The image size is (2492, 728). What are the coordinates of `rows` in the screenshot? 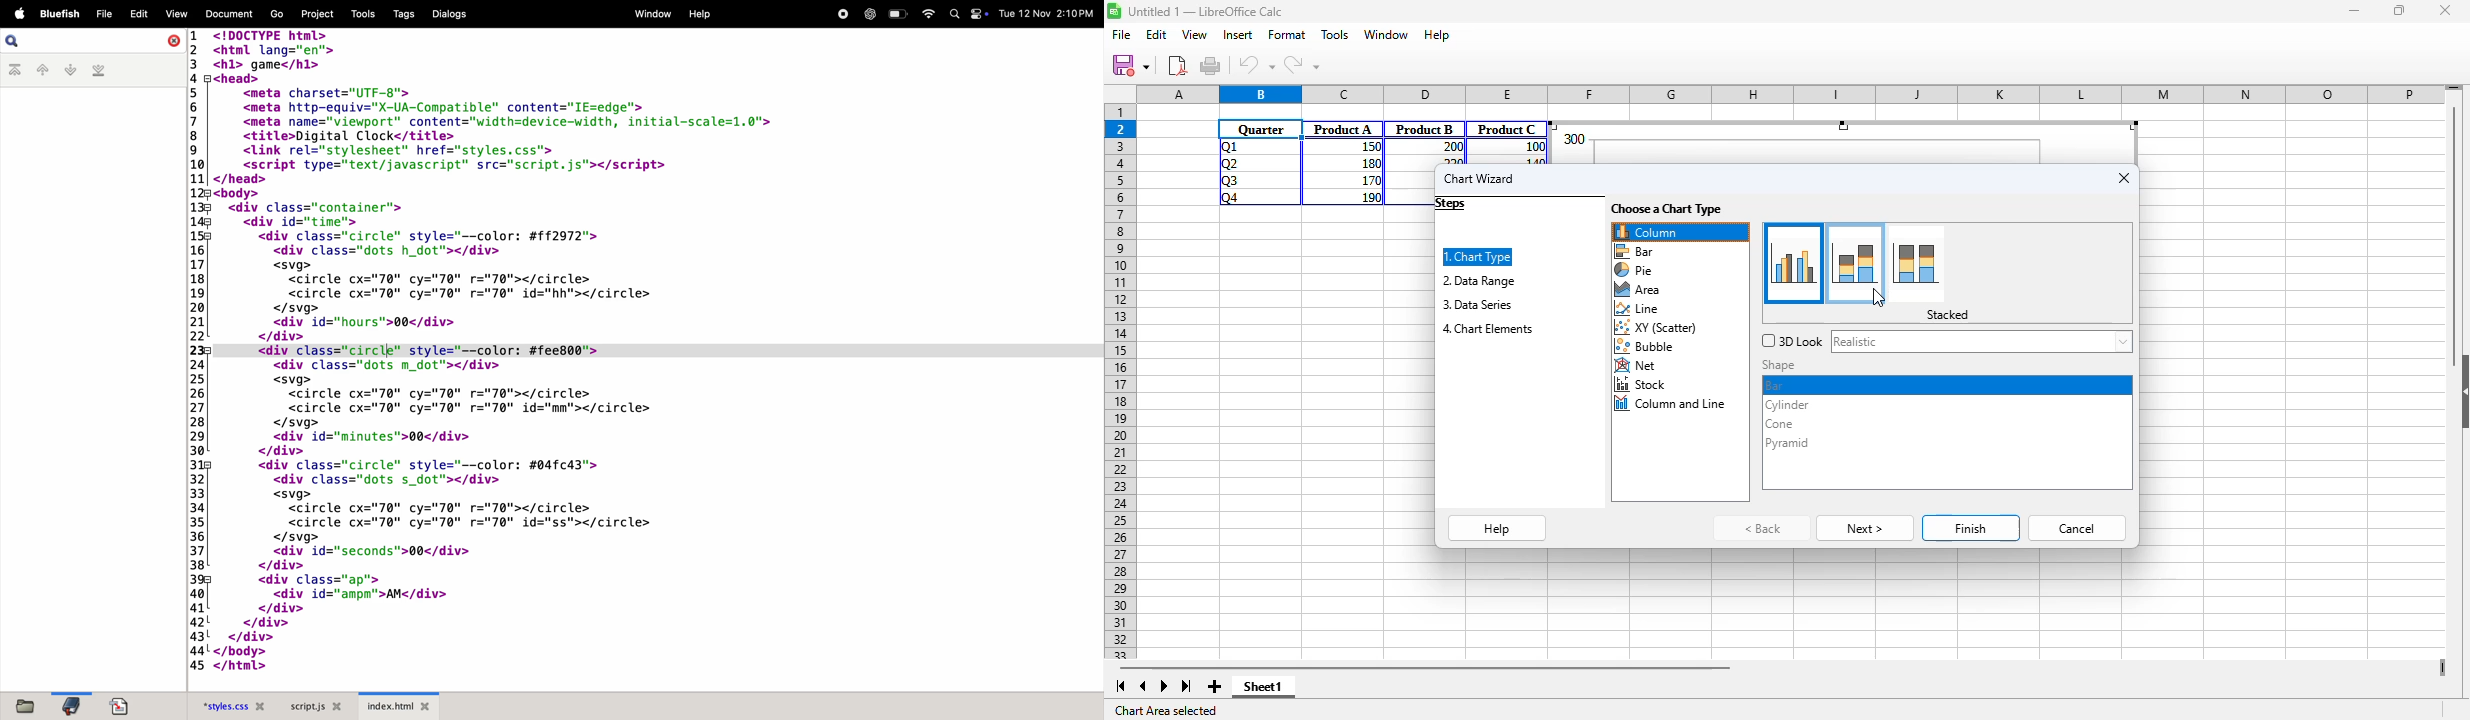 It's located at (1120, 373).